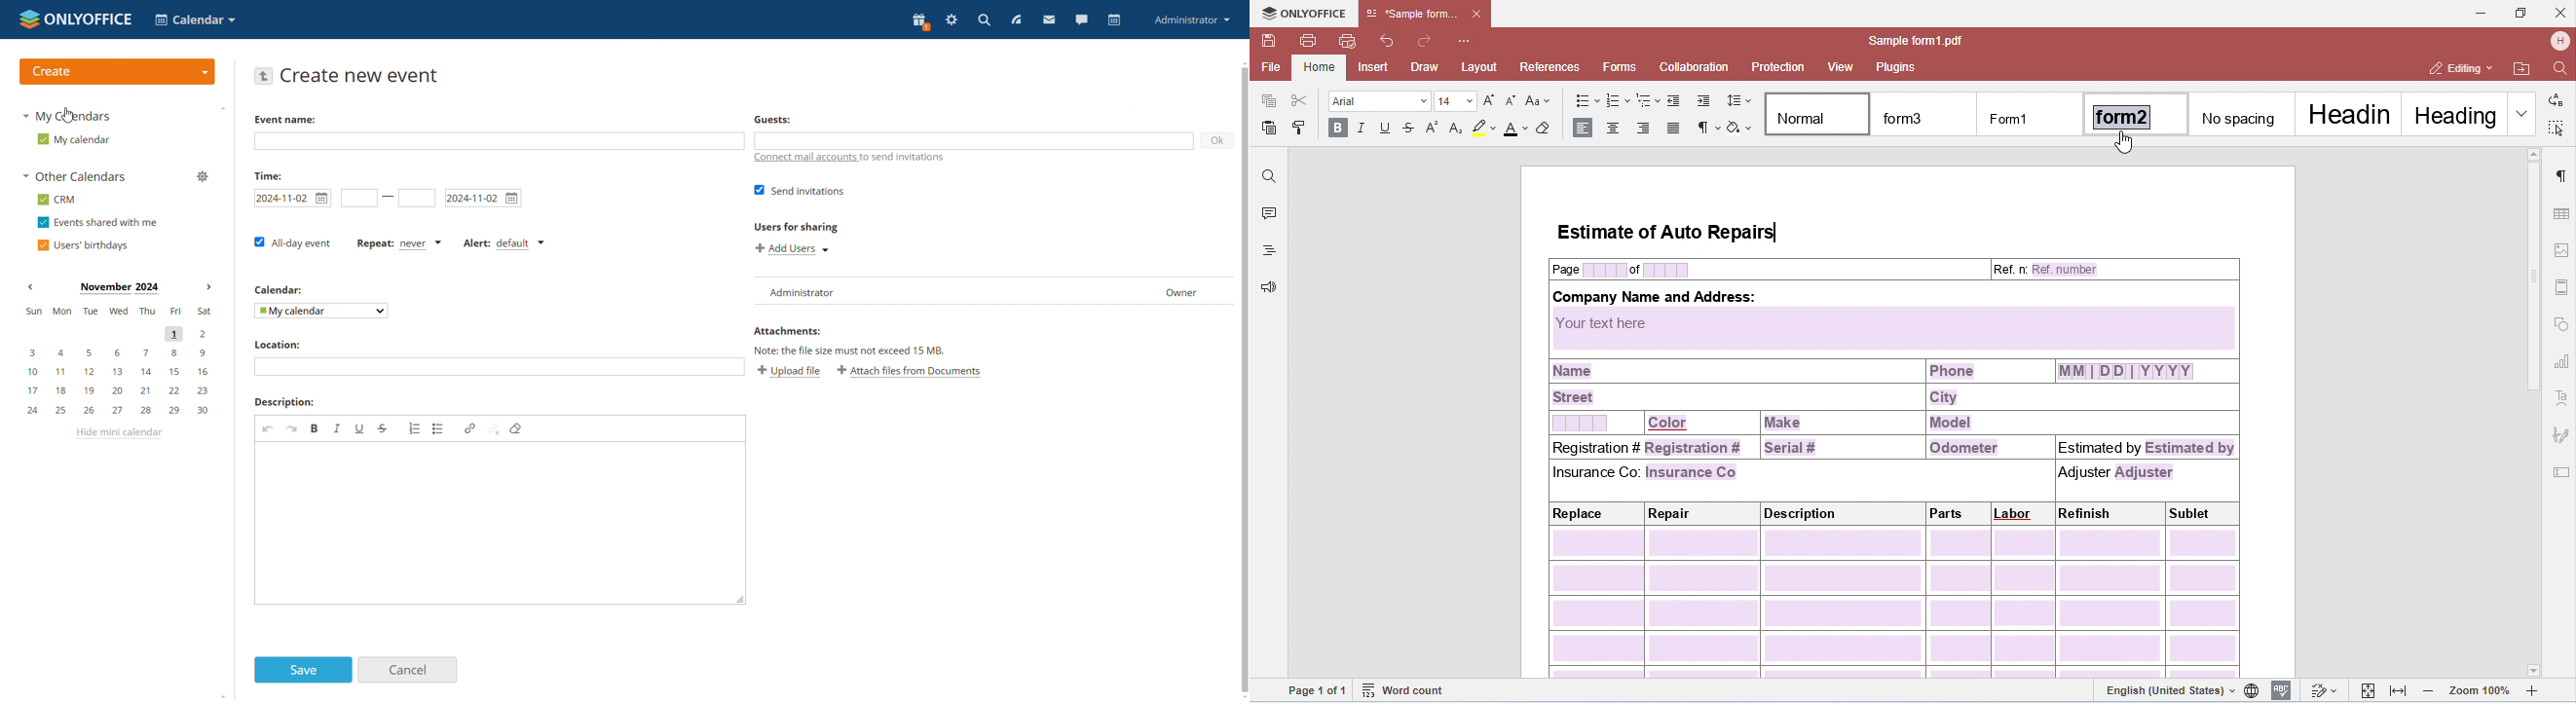 Image resolution: width=2576 pixels, height=728 pixels. What do you see at coordinates (279, 289) in the screenshot?
I see `Calendar` at bounding box center [279, 289].